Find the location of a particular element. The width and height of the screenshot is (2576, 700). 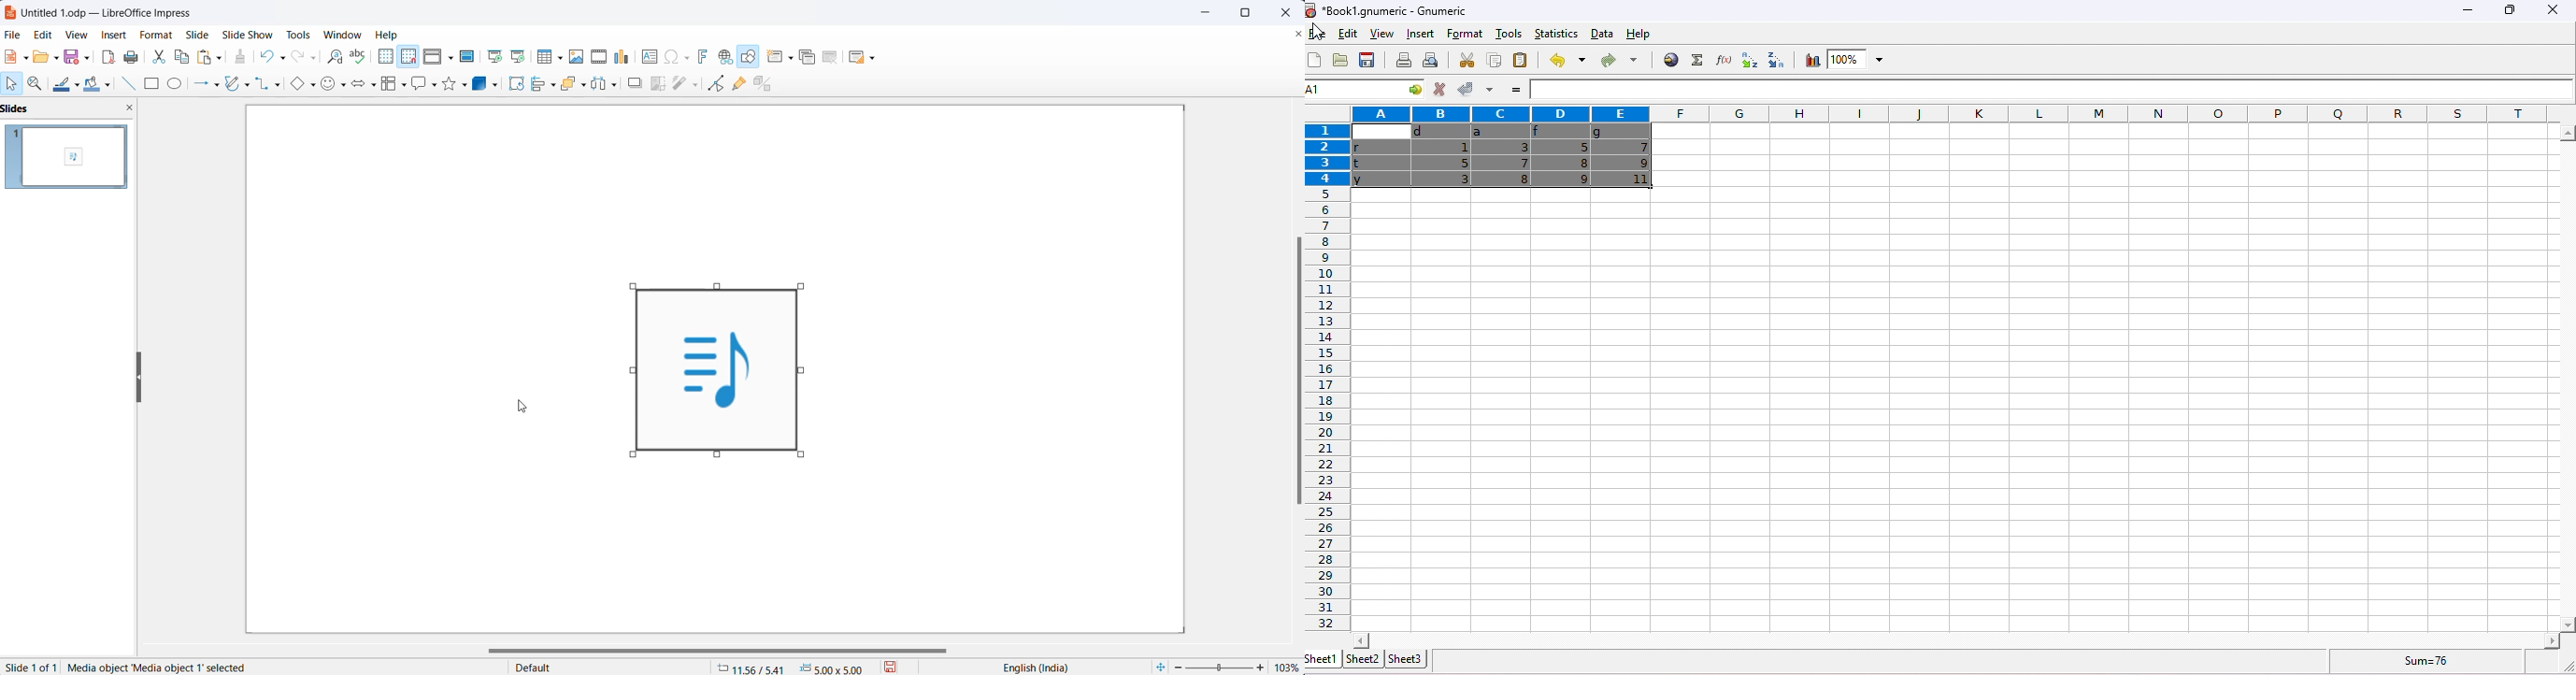

curve and polygons is located at coordinates (232, 85).